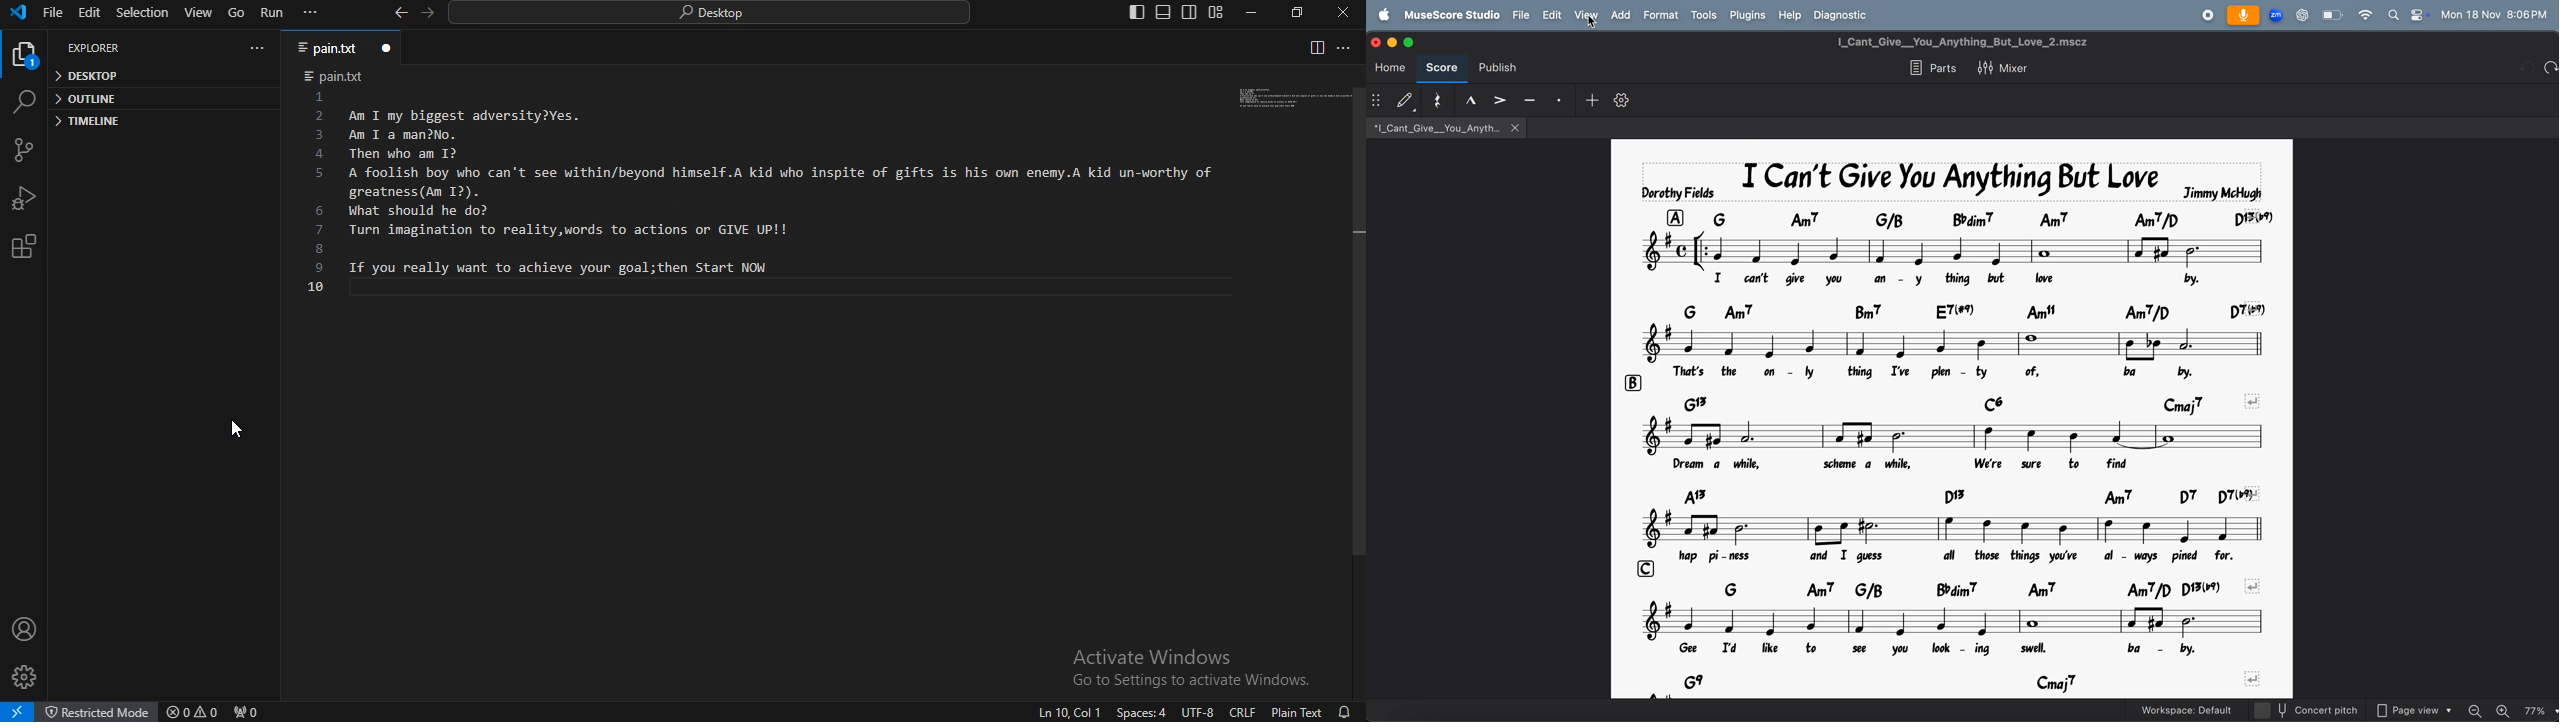 This screenshot has width=2576, height=728. Describe the element at coordinates (1589, 98) in the screenshot. I see `add` at that location.